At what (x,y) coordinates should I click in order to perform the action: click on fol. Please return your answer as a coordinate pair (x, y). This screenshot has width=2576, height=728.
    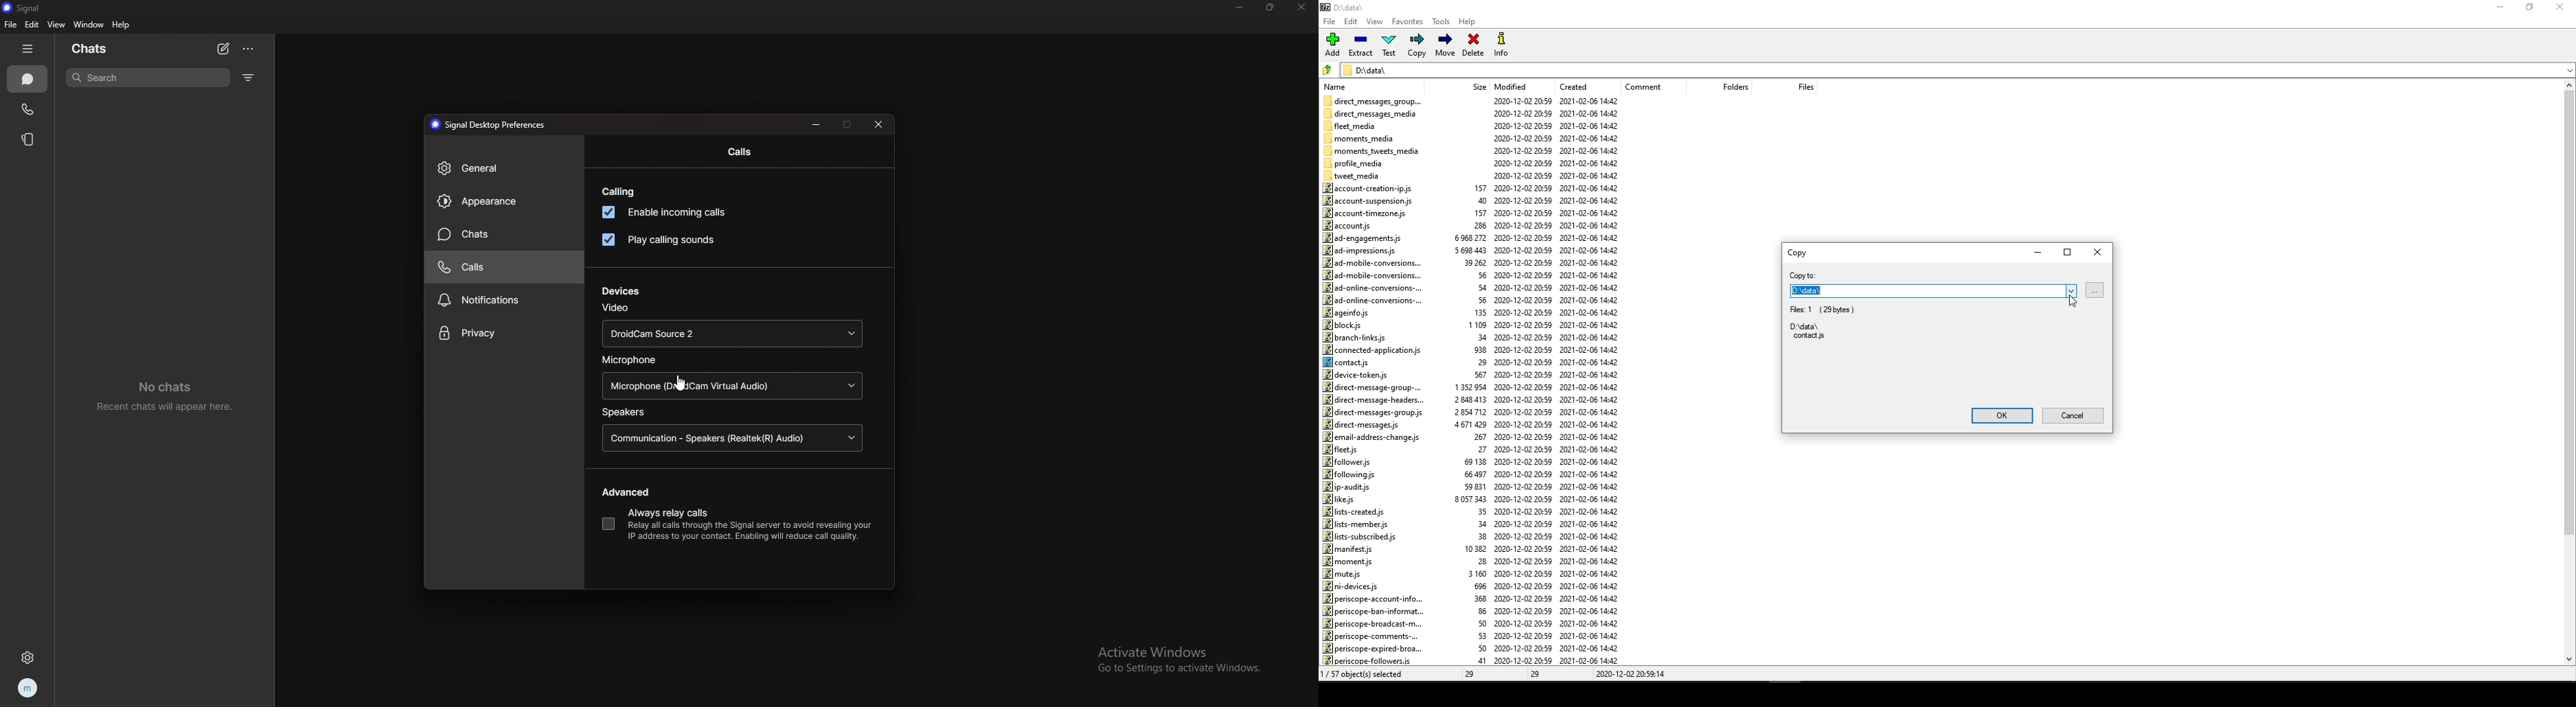
    Looking at the image, I should click on (1349, 474).